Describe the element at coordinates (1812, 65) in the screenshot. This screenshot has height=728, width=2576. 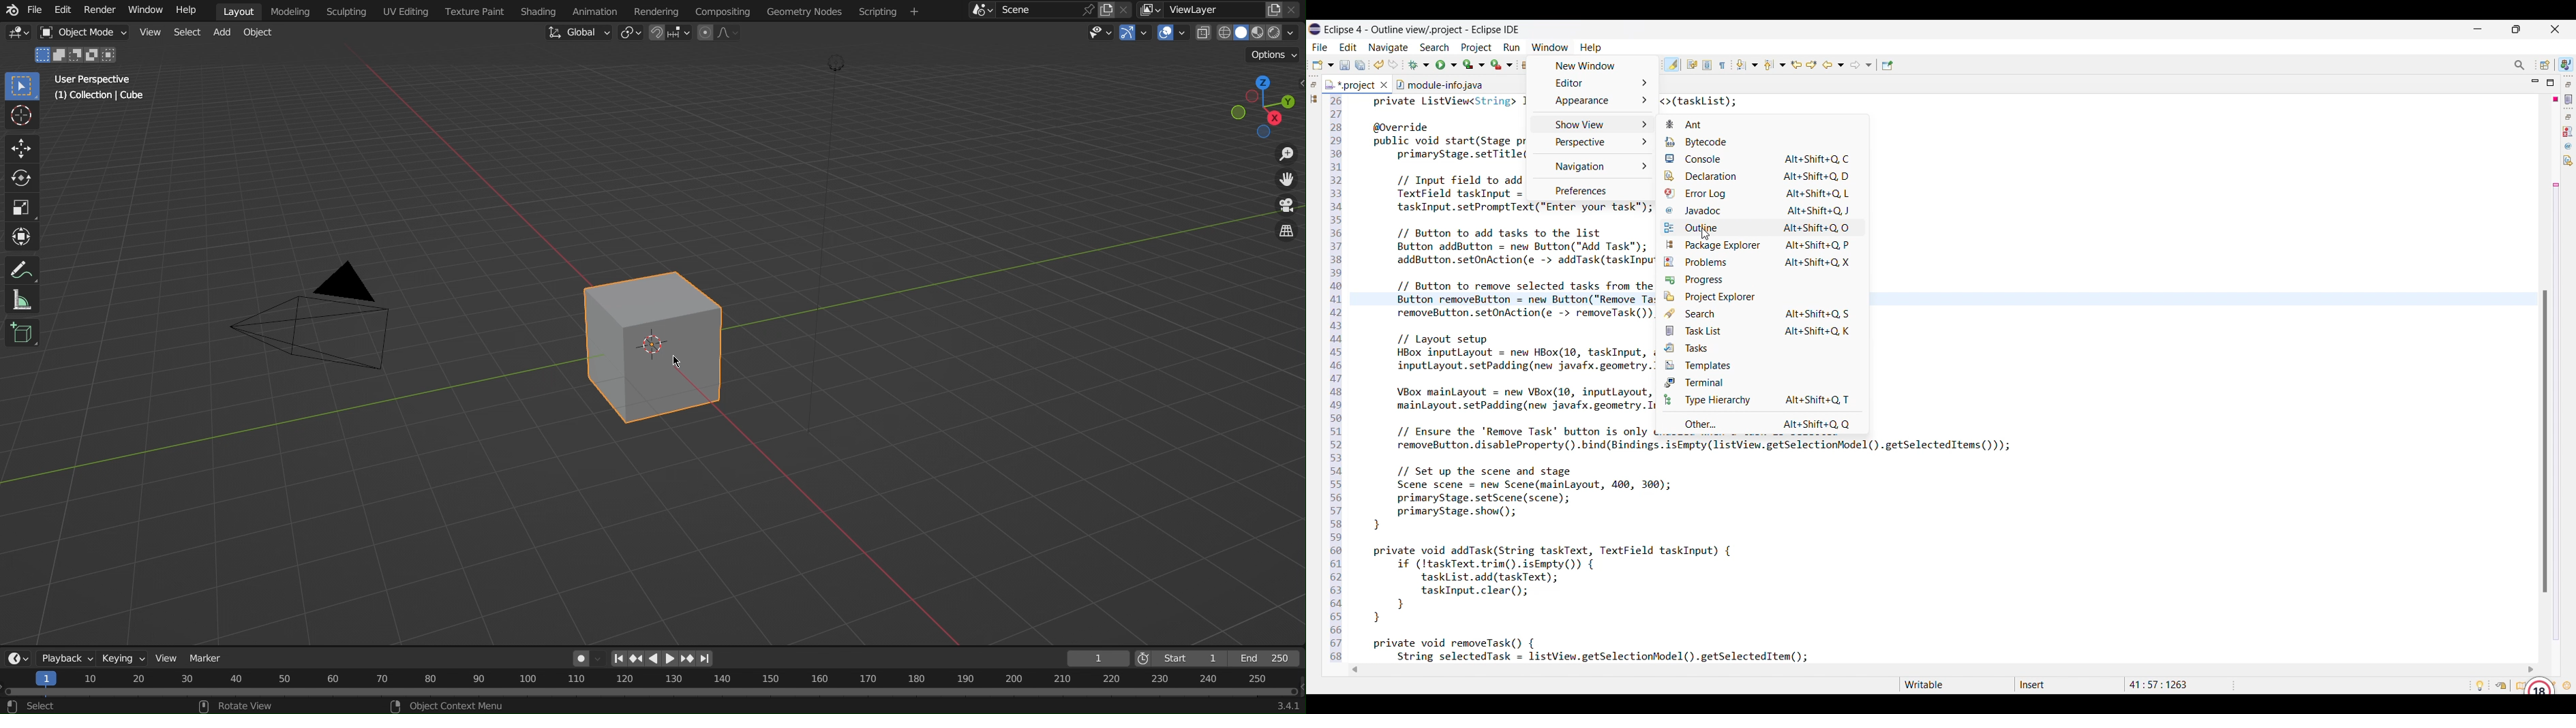
I see `Next edit location` at that location.